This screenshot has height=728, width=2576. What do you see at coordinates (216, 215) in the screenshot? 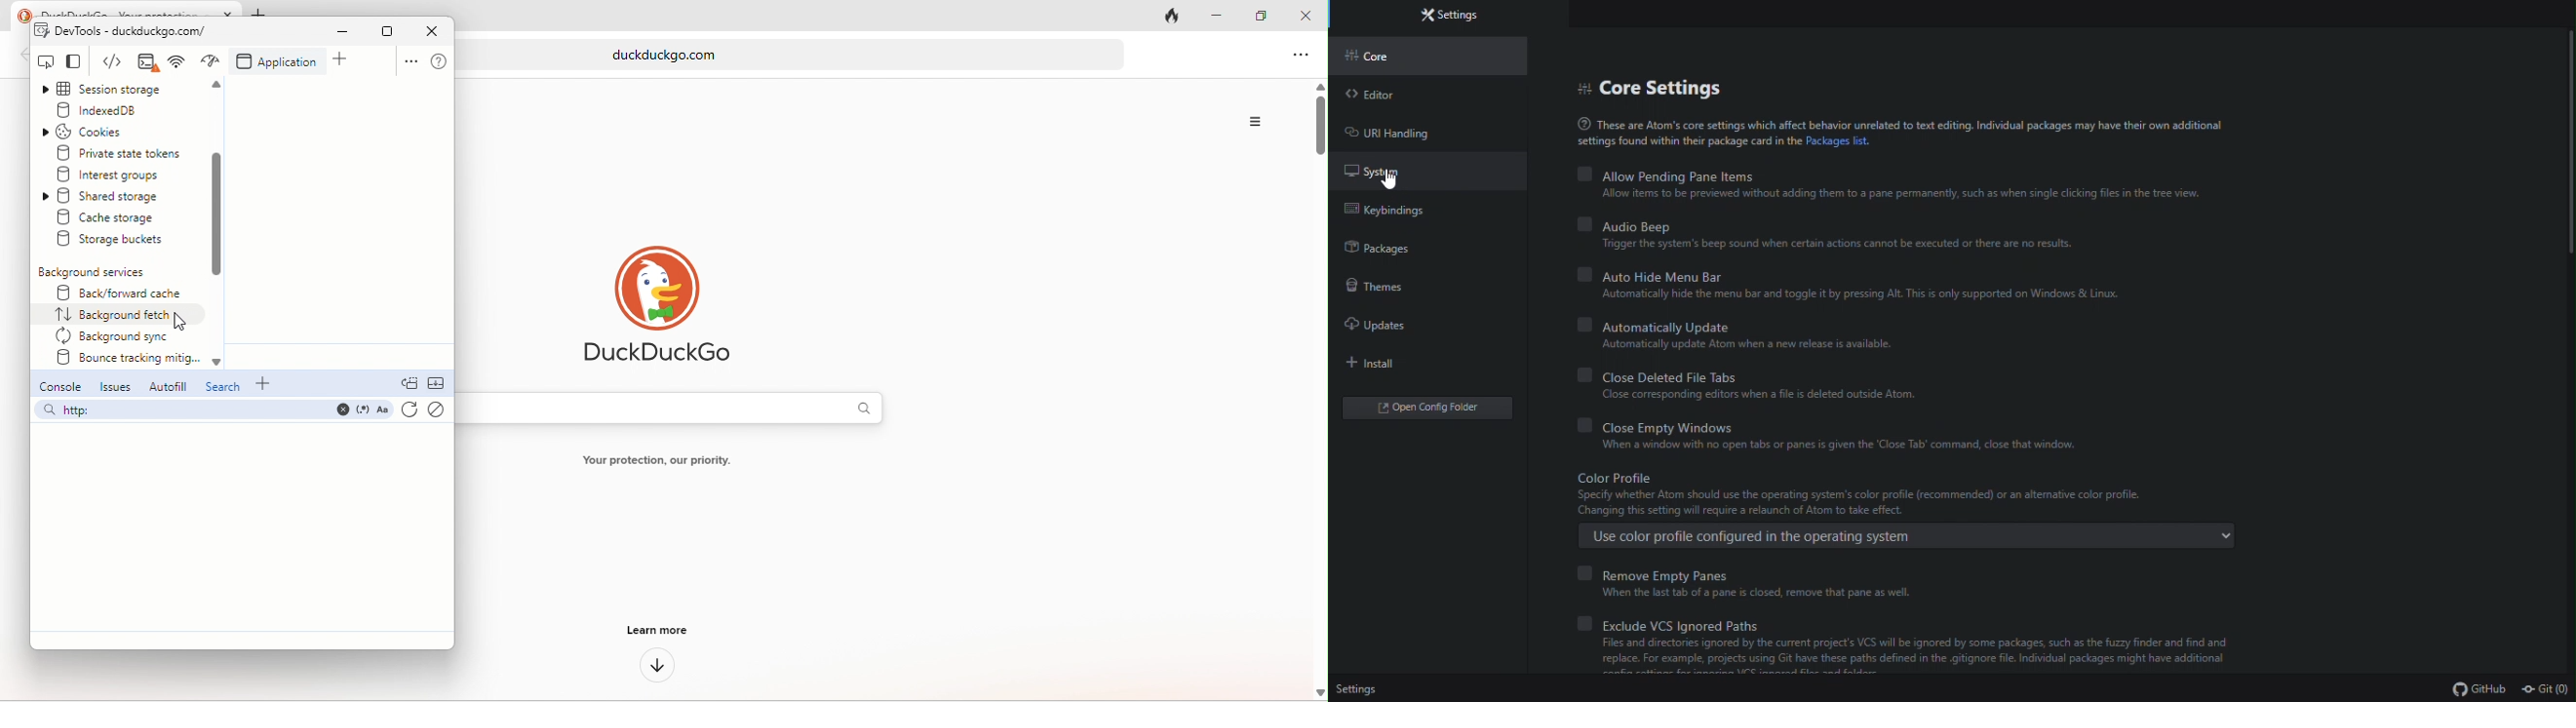
I see `scroll down` at bounding box center [216, 215].